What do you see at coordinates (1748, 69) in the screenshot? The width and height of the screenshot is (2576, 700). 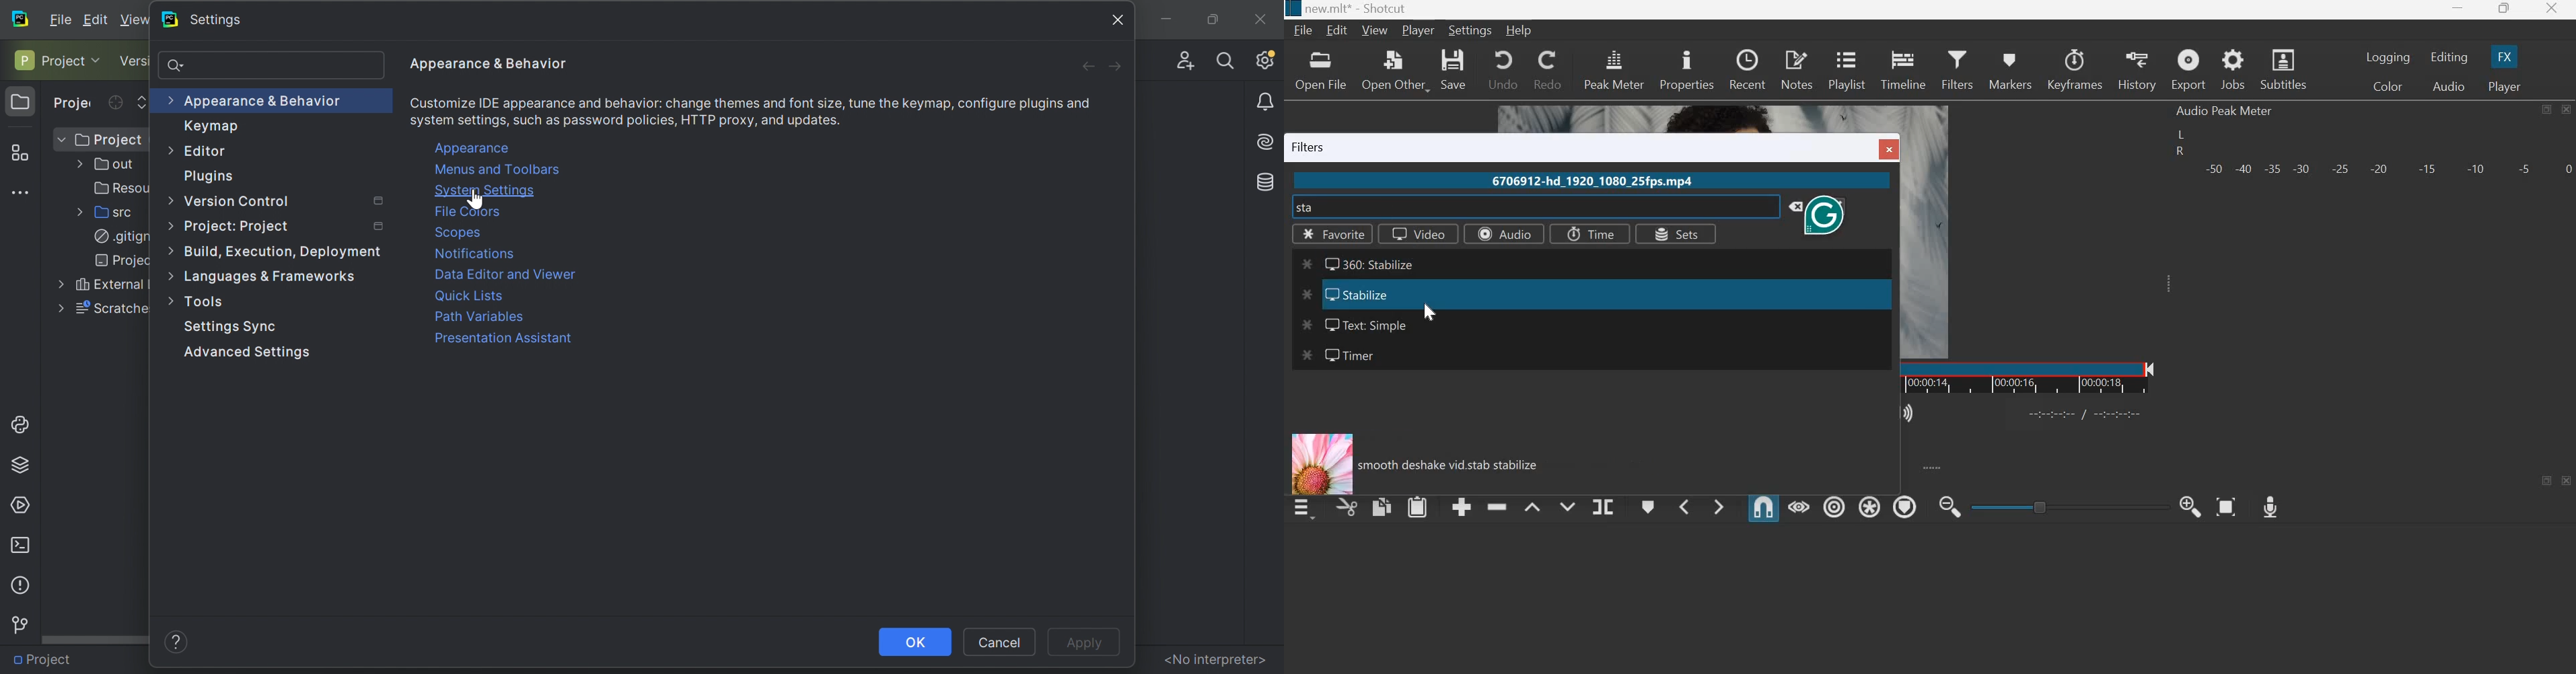 I see `Recent` at bounding box center [1748, 69].